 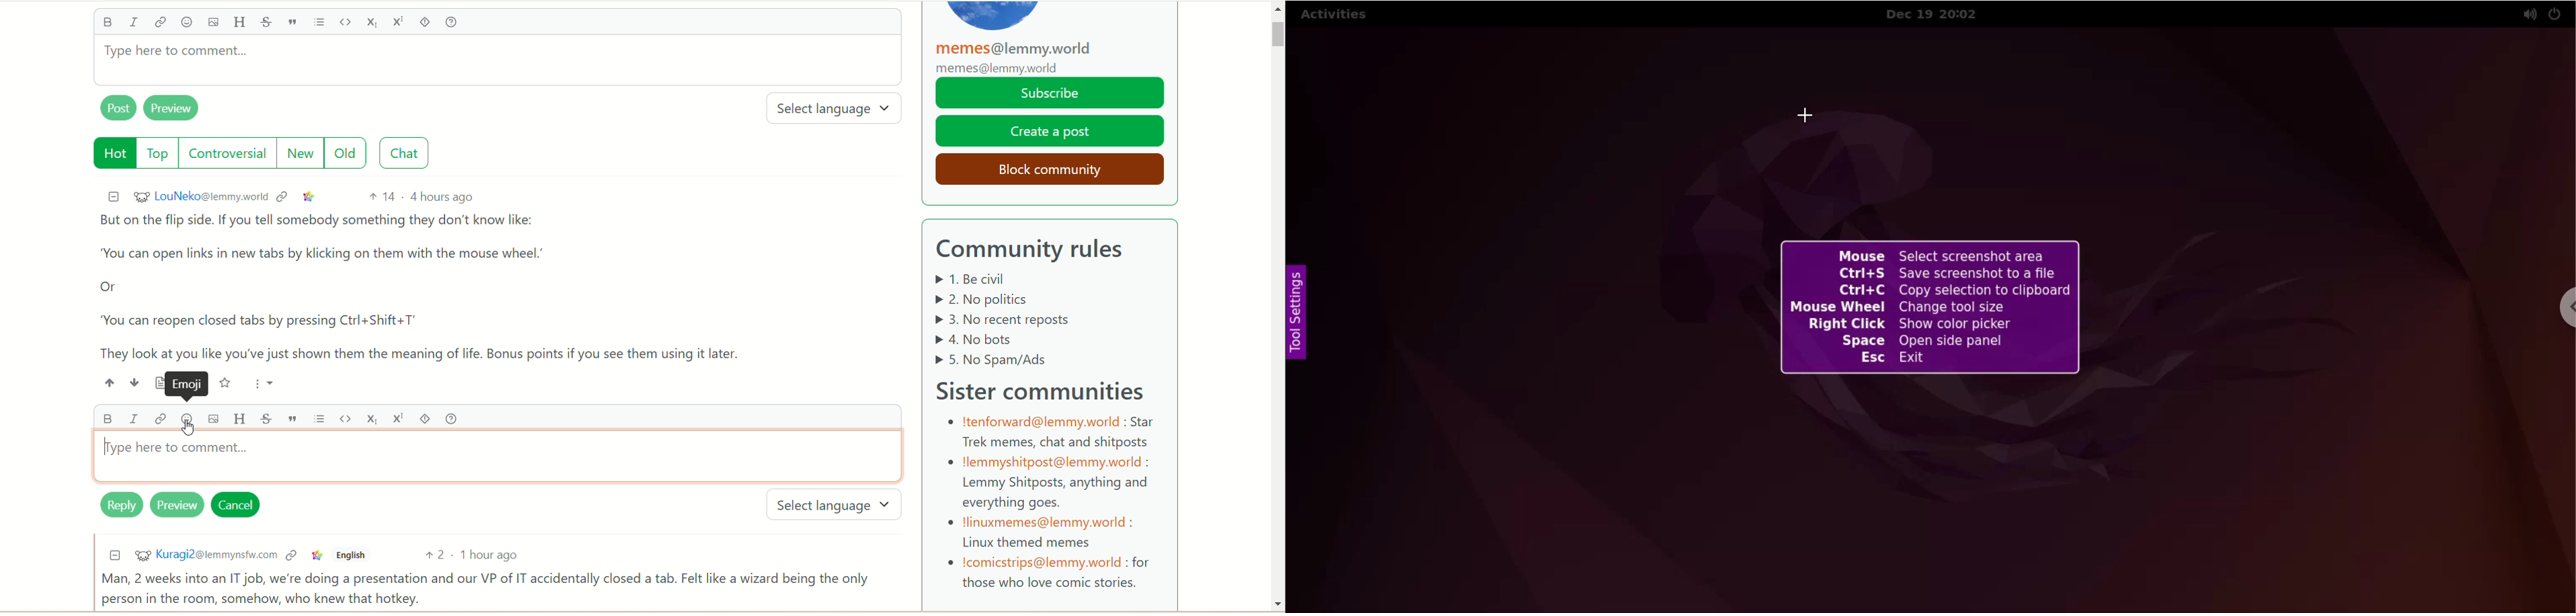 I want to click on english, so click(x=352, y=557).